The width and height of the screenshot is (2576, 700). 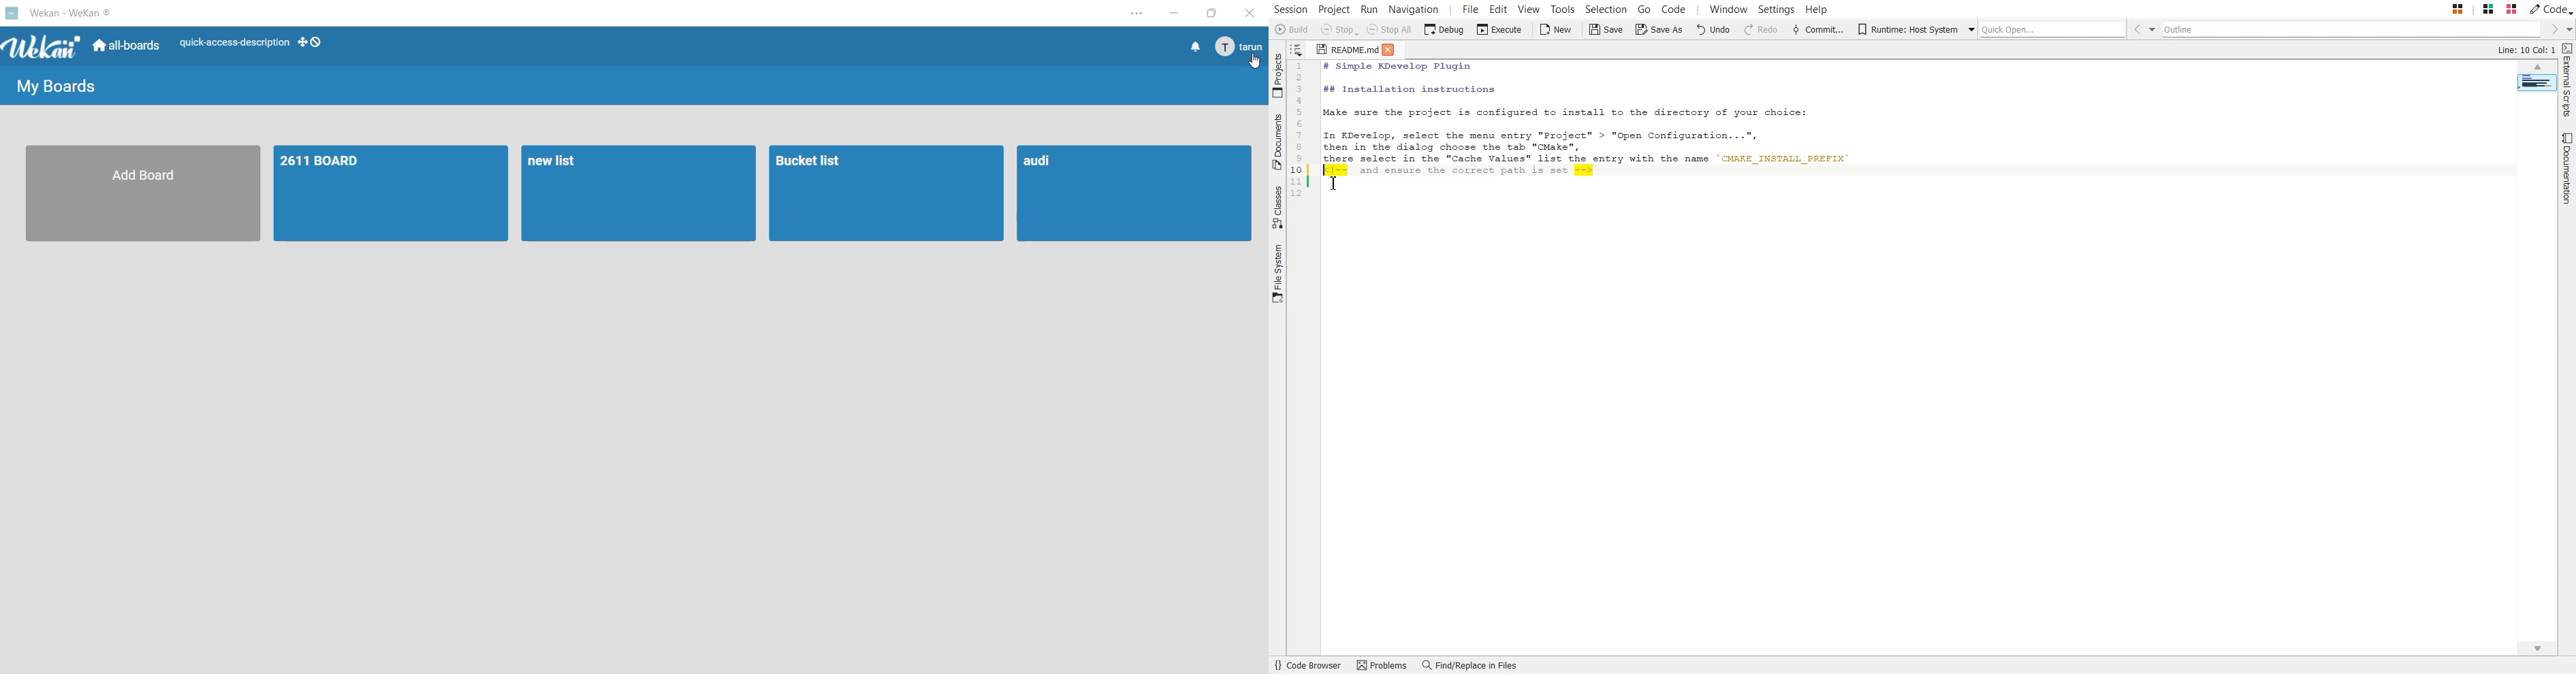 I want to click on notifications, so click(x=1190, y=46).